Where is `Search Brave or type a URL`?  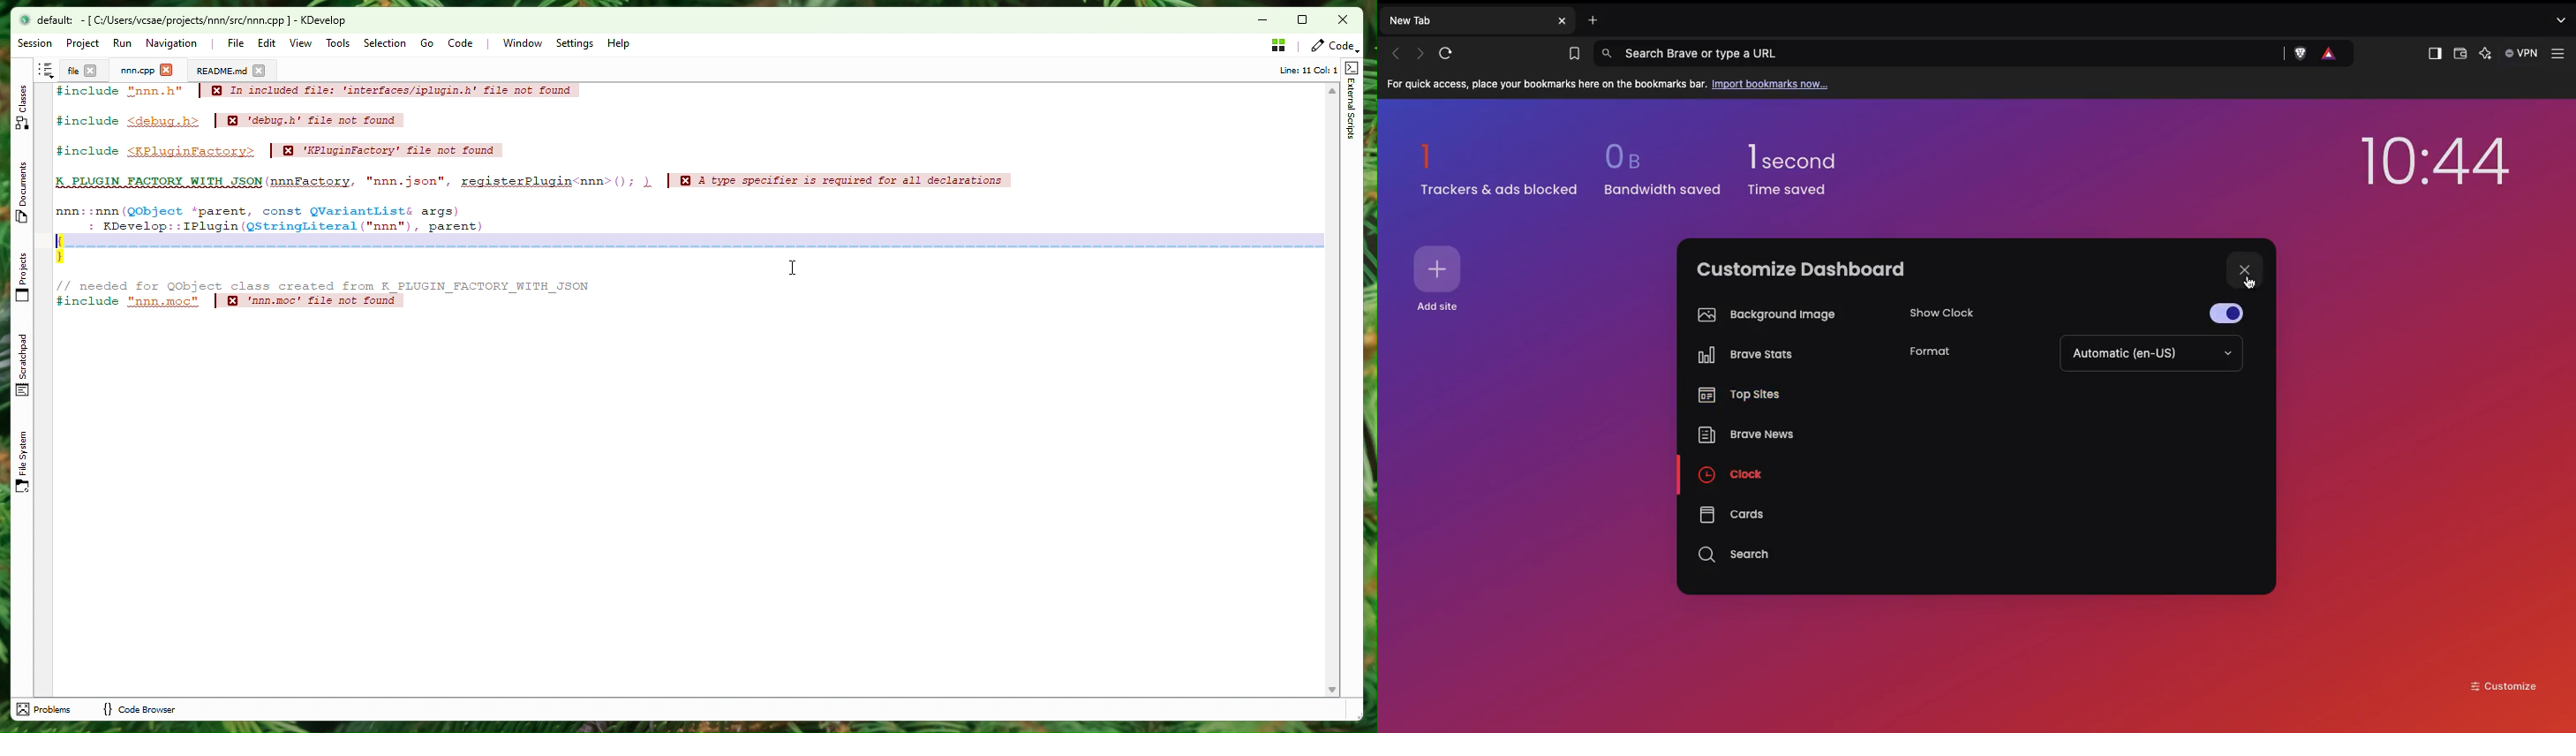
Search Brave or type a URL is located at coordinates (1938, 52).